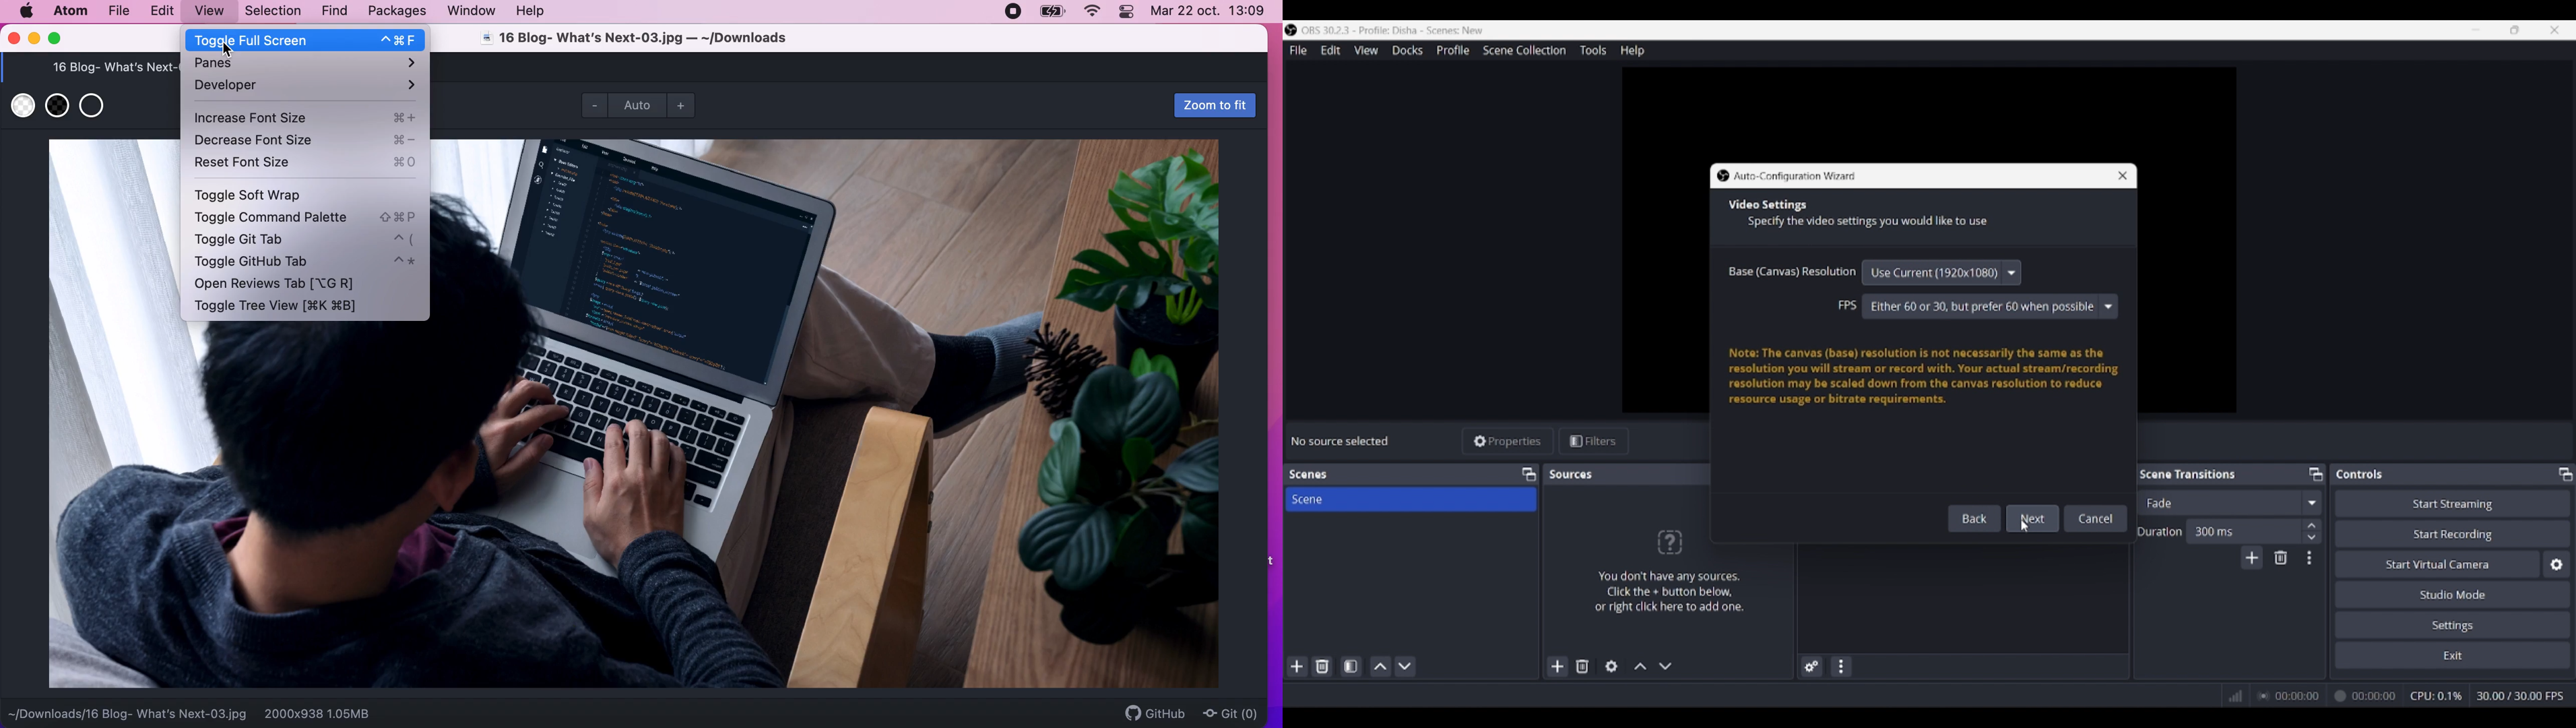 This screenshot has height=728, width=2576. I want to click on Studio mode, so click(2453, 594).